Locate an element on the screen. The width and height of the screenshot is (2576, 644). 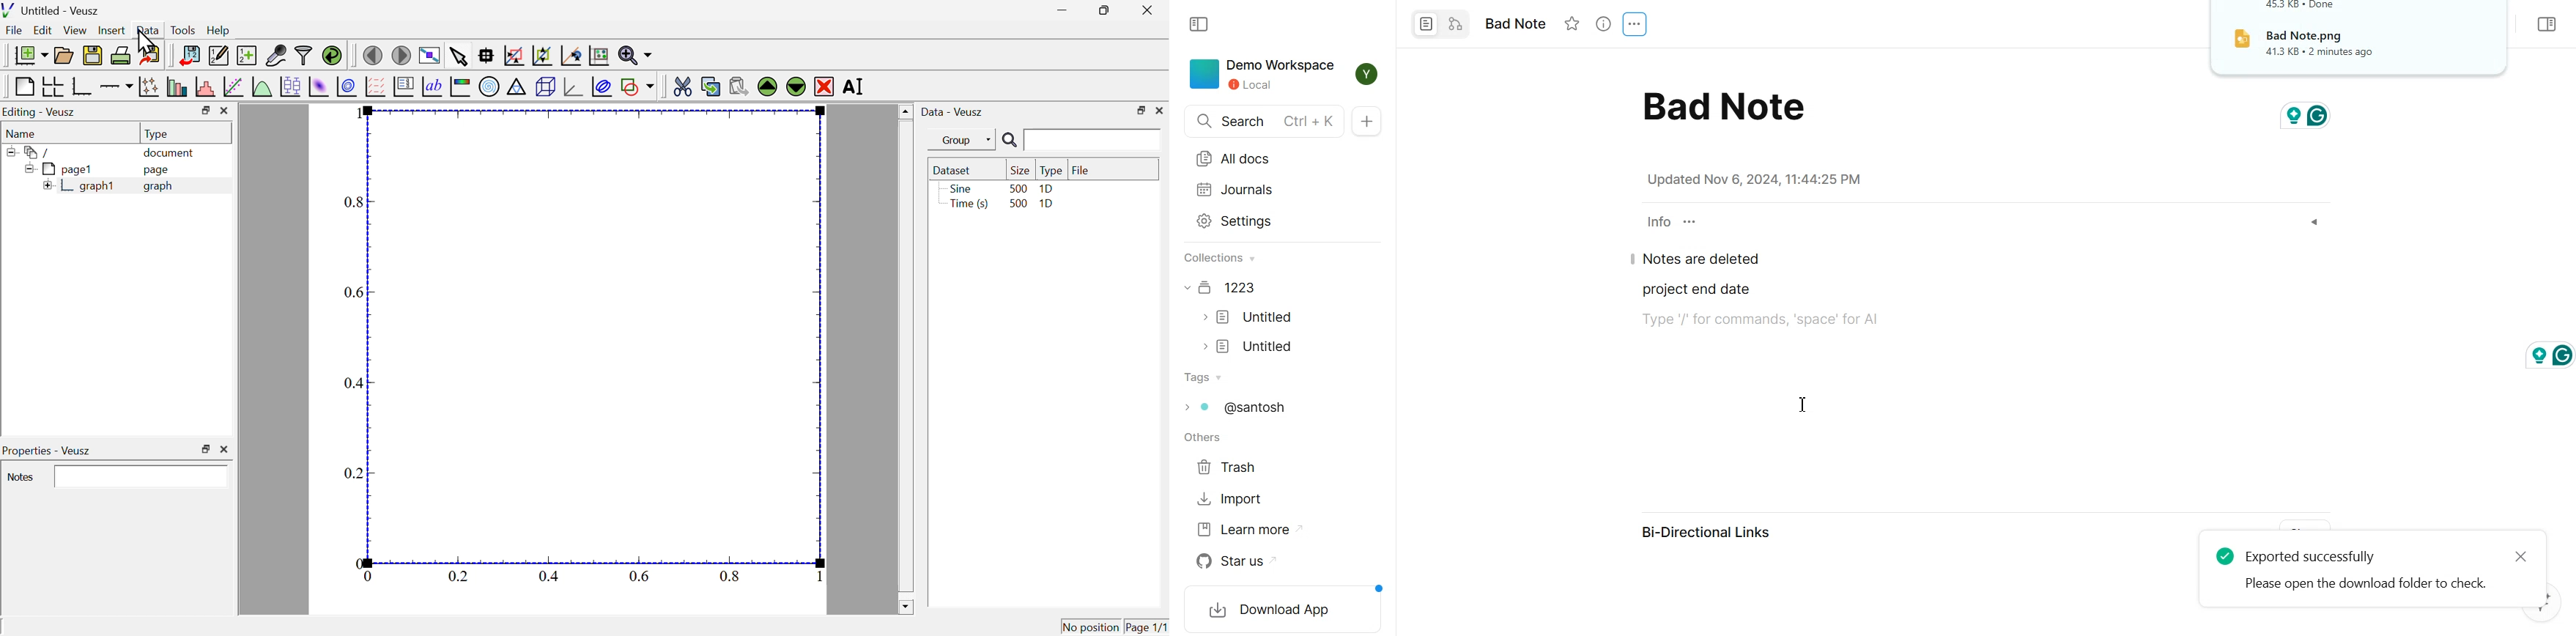
page is located at coordinates (158, 172).